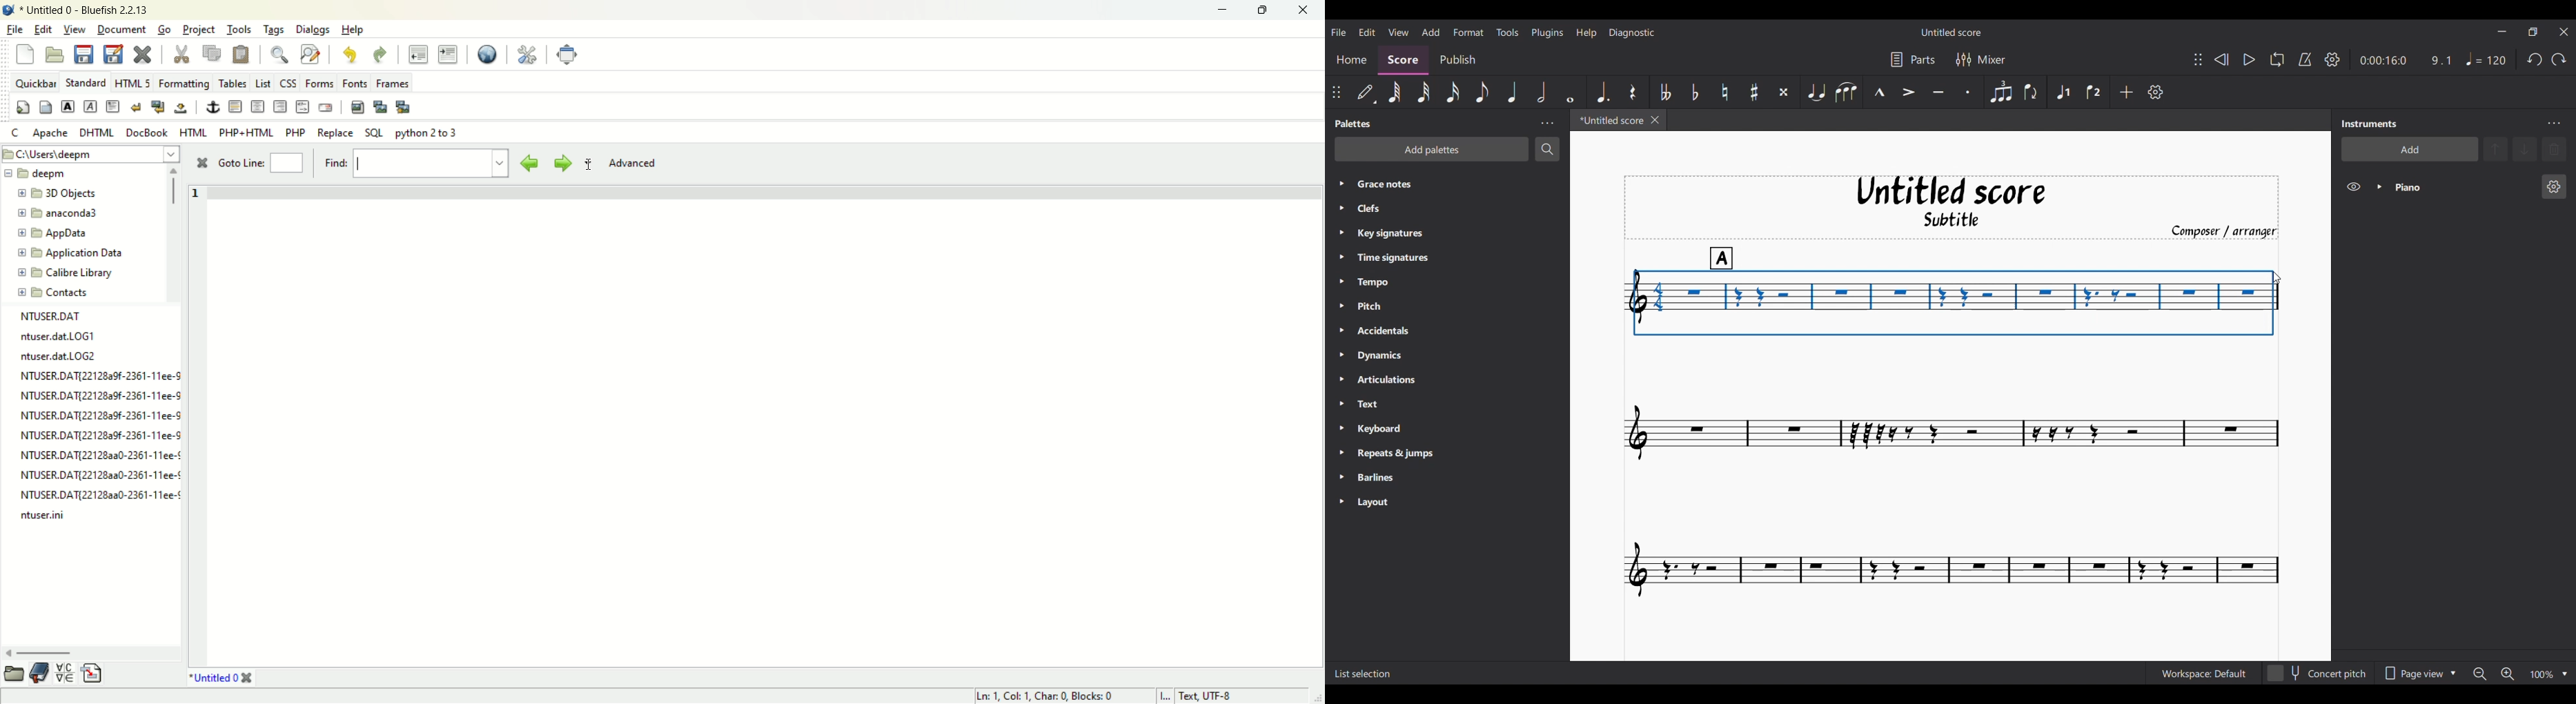 Image resolution: width=2576 pixels, height=728 pixels. What do you see at coordinates (259, 164) in the screenshot?
I see `goto line` at bounding box center [259, 164].